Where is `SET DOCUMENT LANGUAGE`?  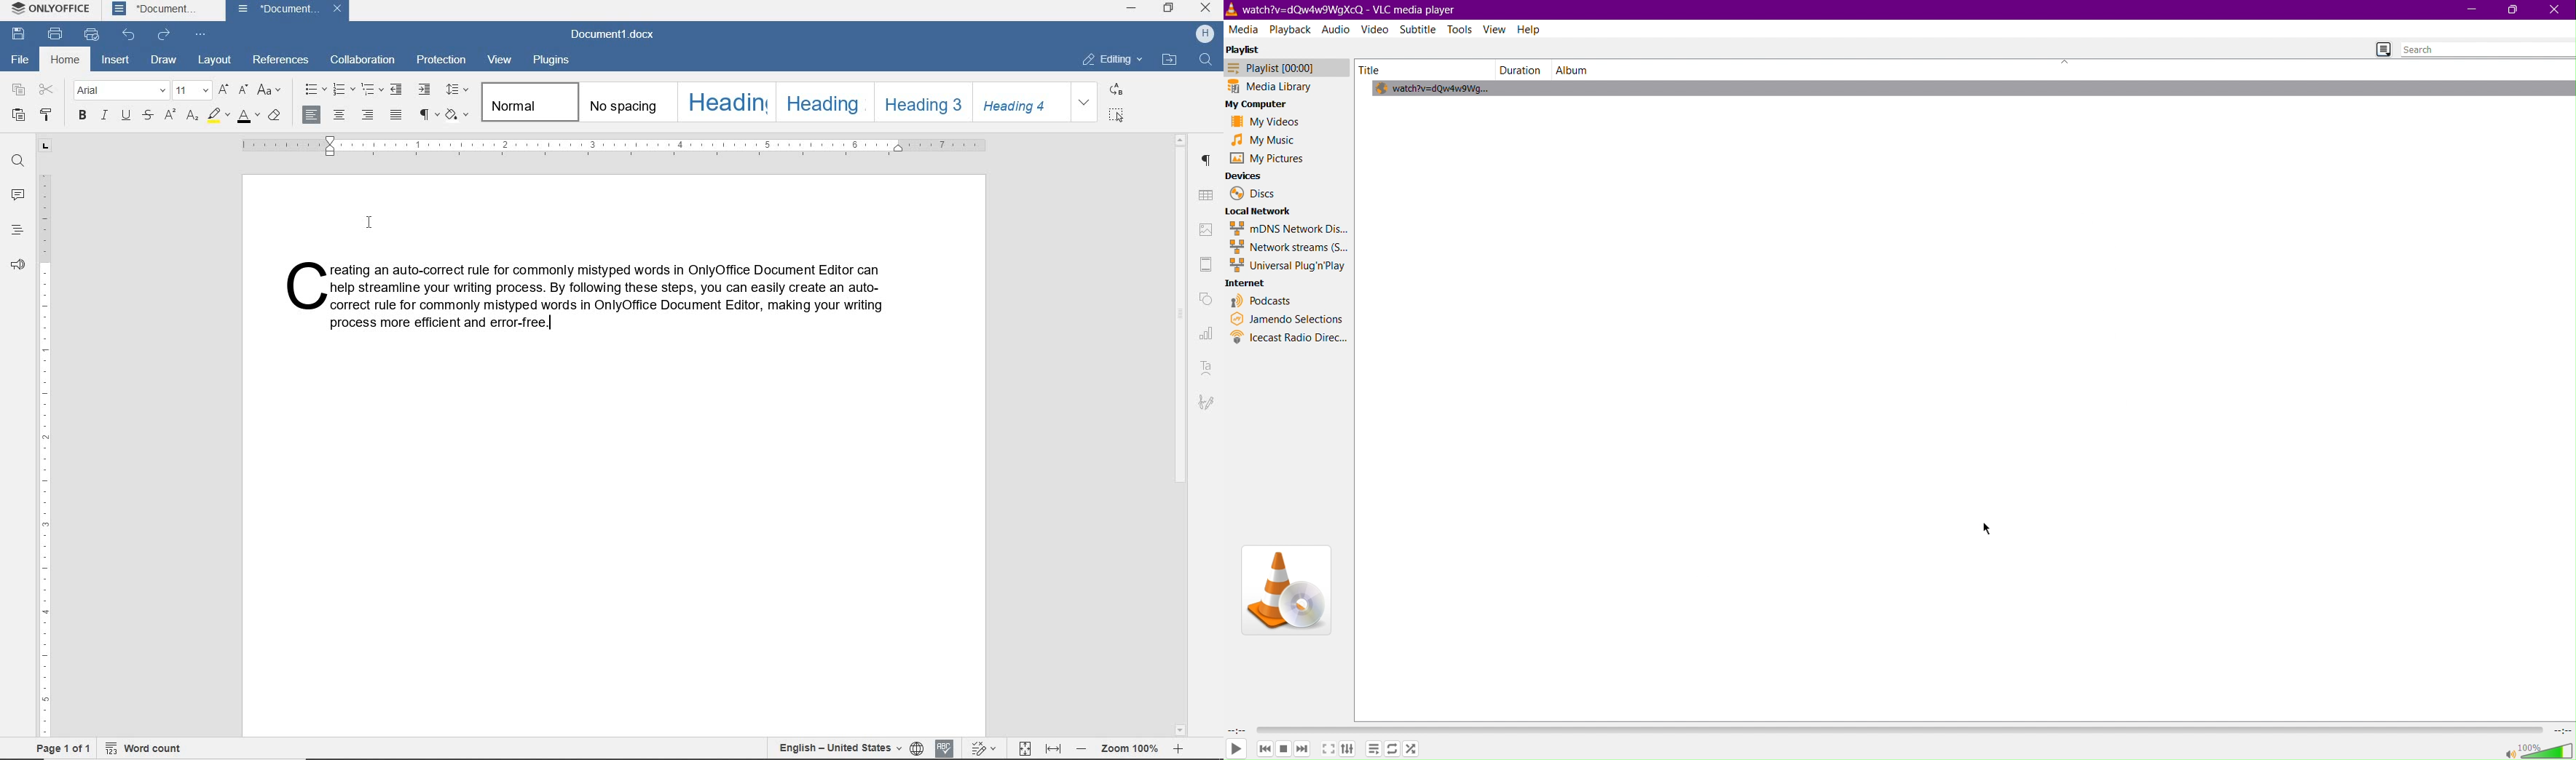
SET DOCUMENT LANGUAGE is located at coordinates (917, 748).